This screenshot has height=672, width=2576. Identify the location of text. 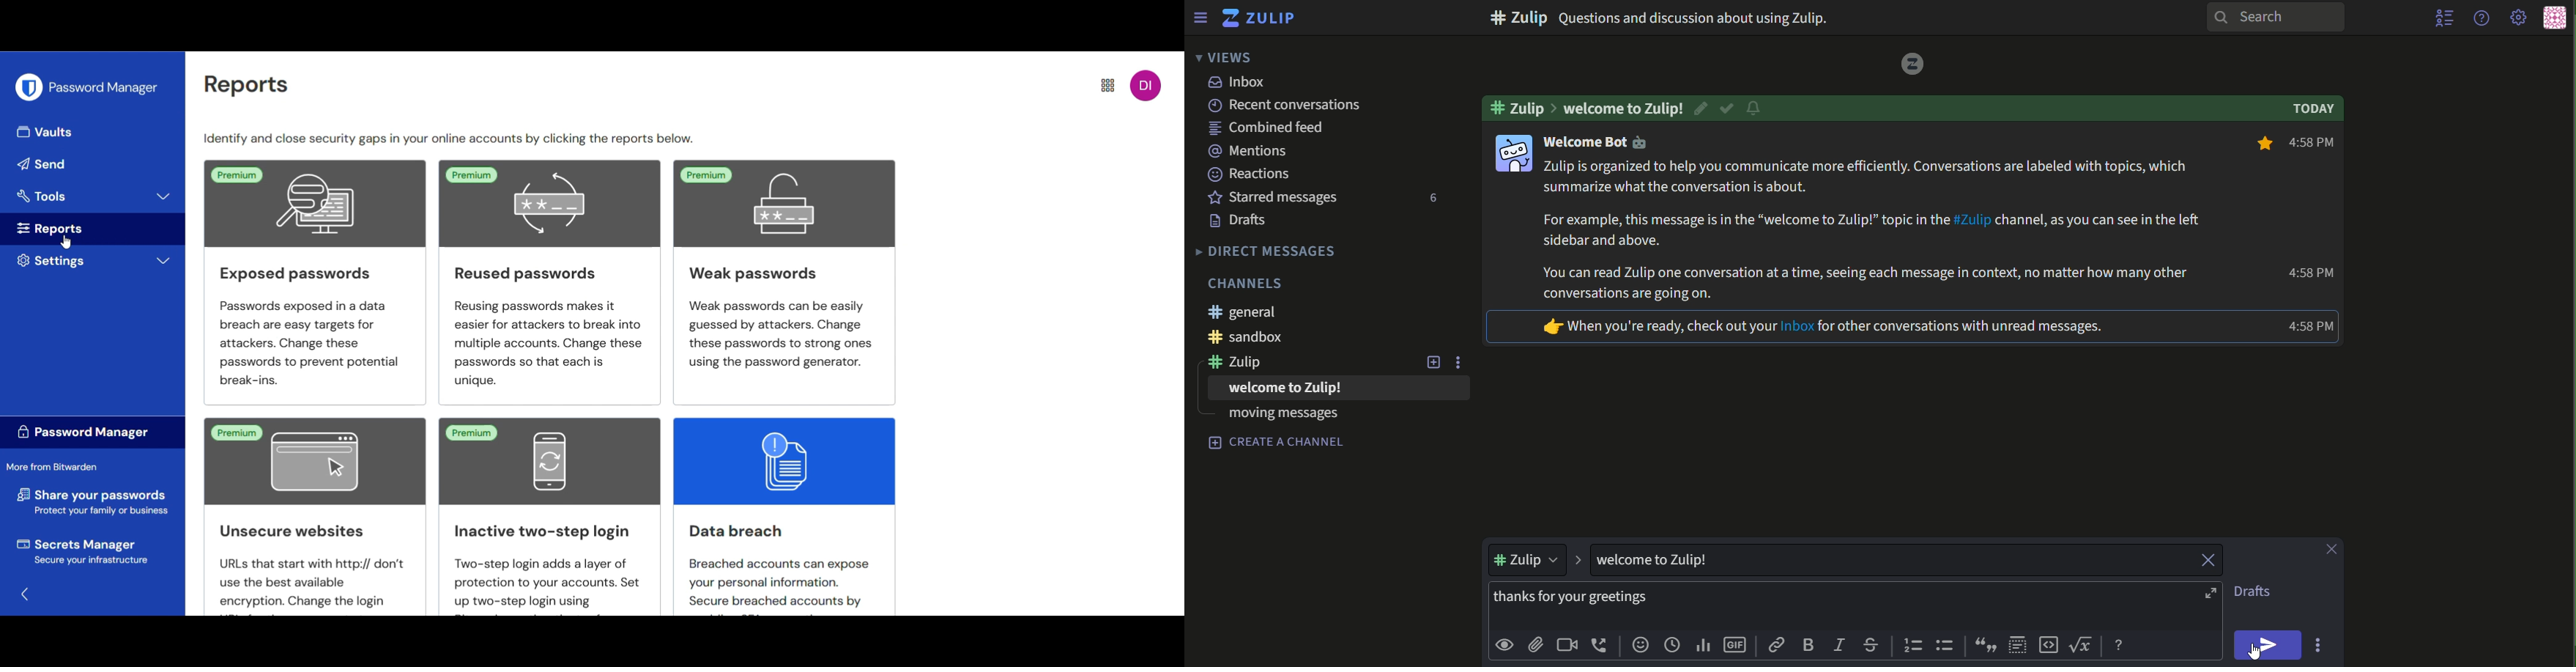
(1875, 231).